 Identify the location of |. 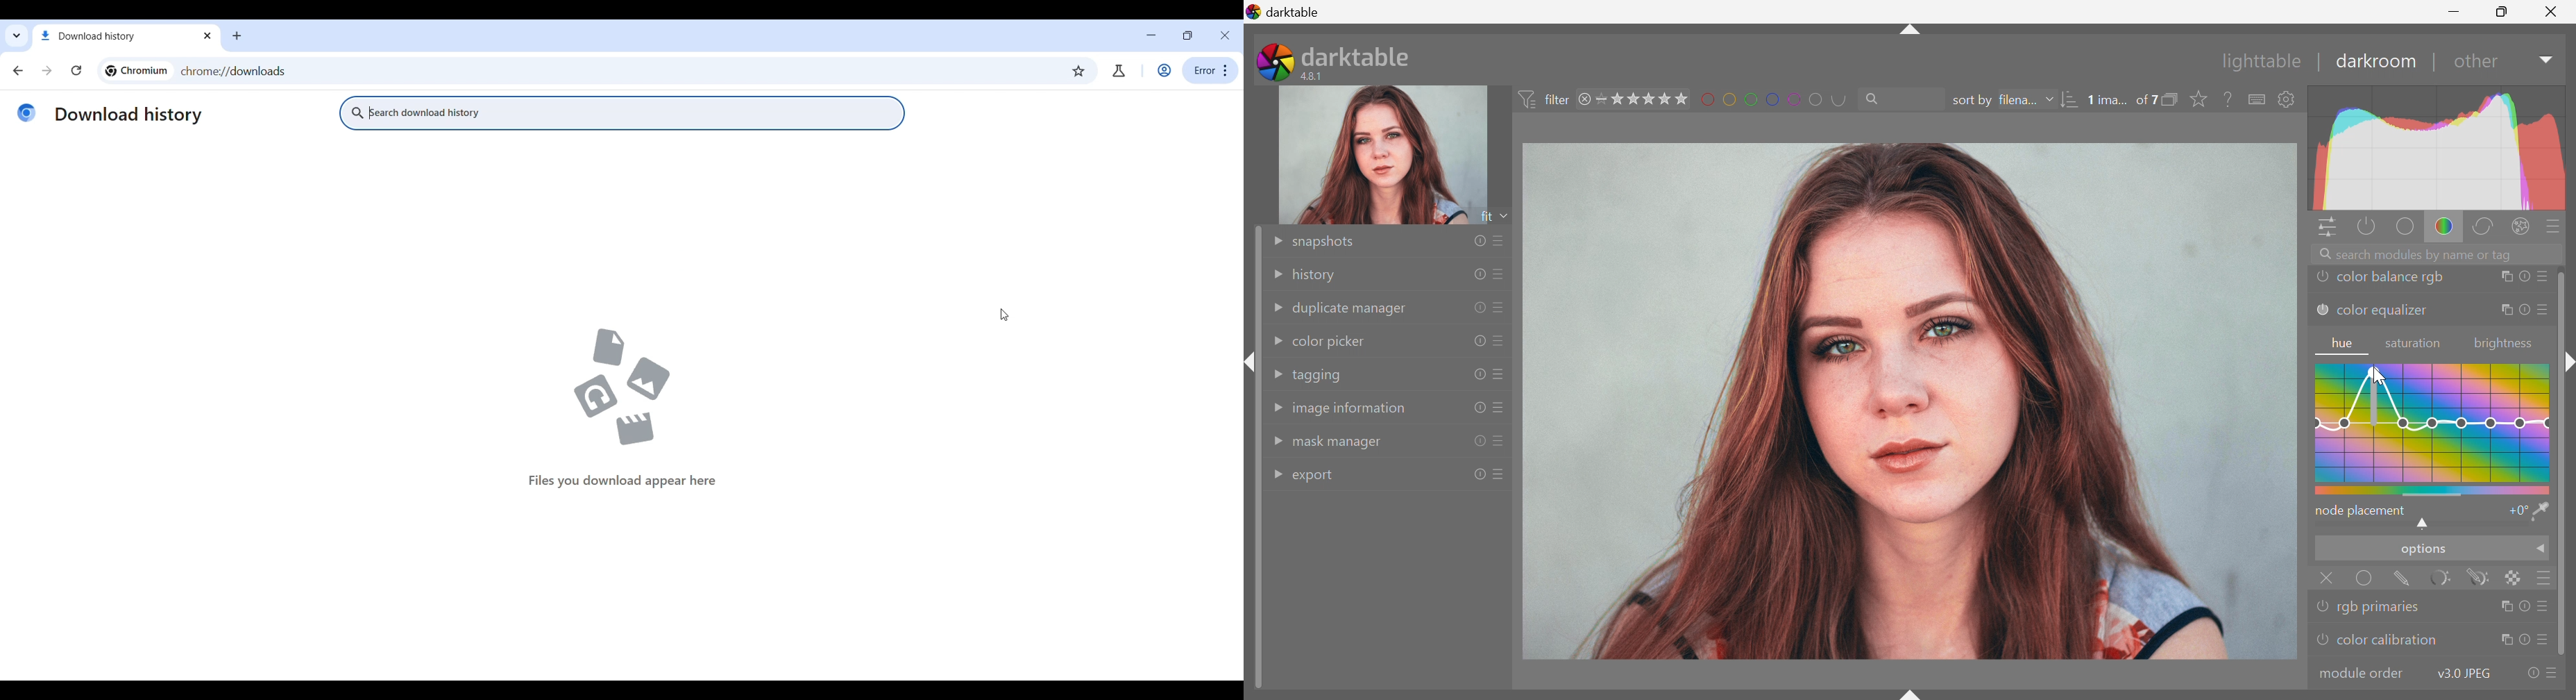
(2320, 60).